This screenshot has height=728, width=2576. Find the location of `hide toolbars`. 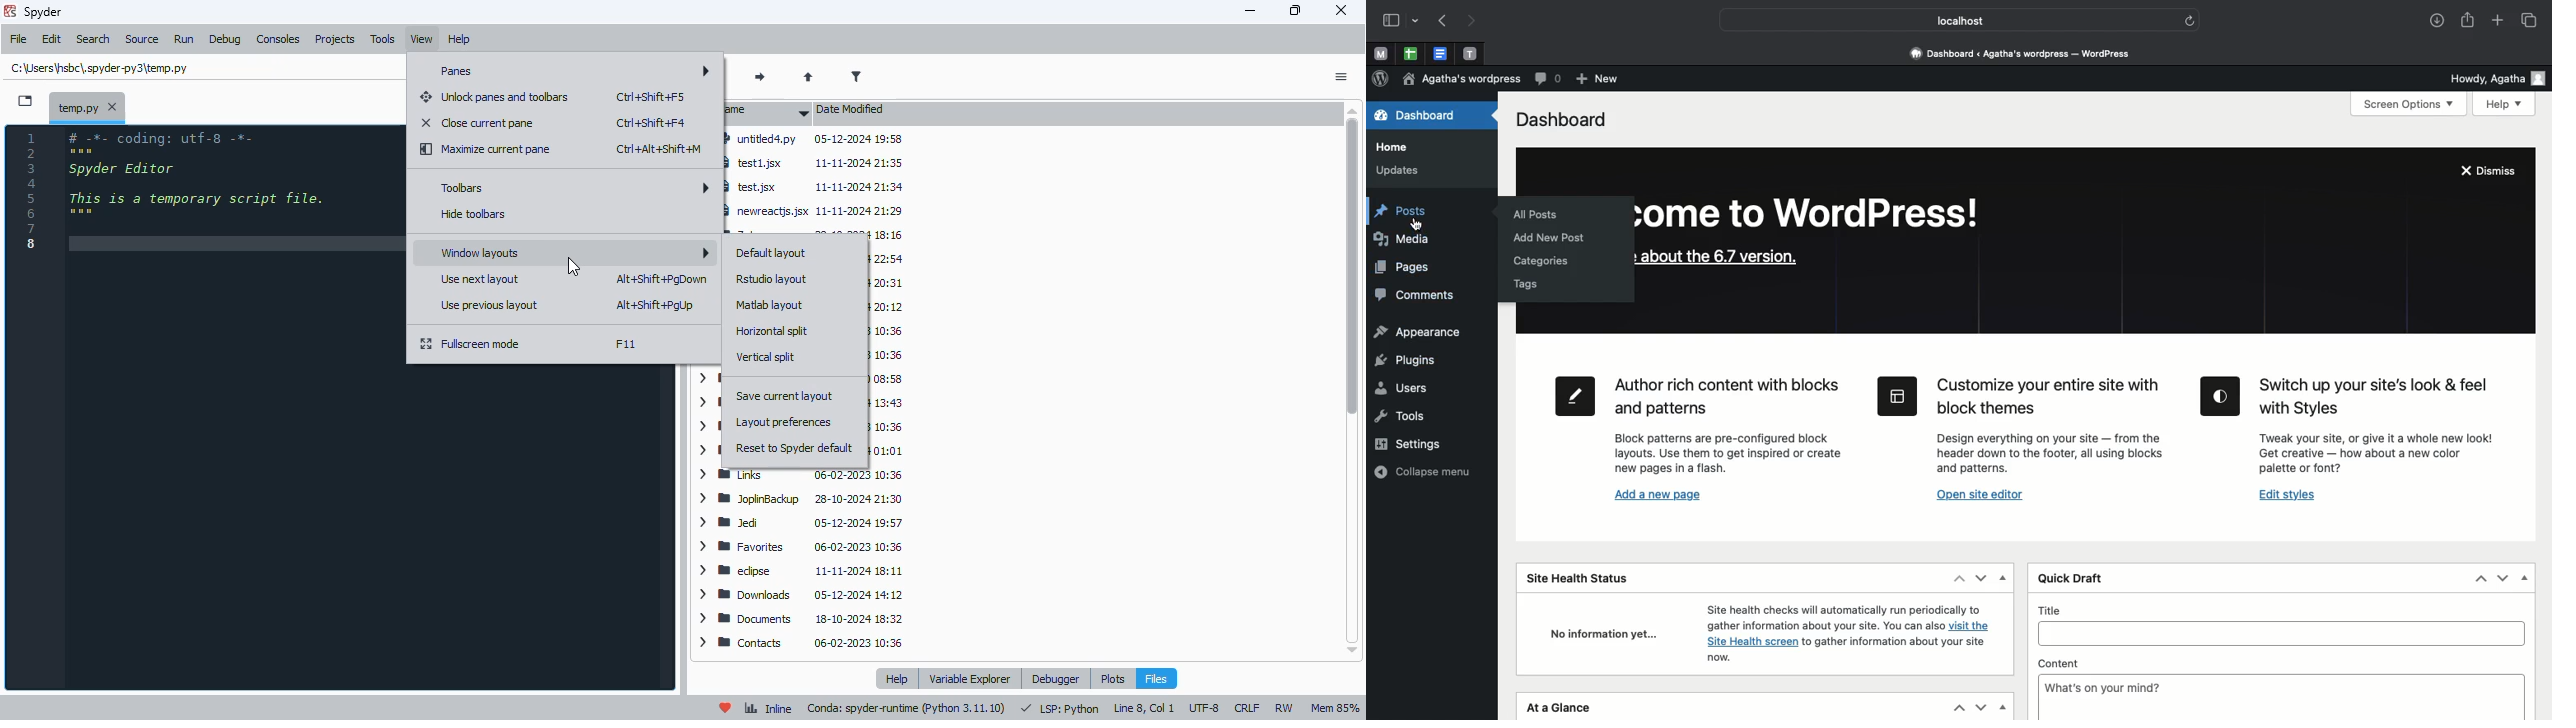

hide toolbars is located at coordinates (472, 213).